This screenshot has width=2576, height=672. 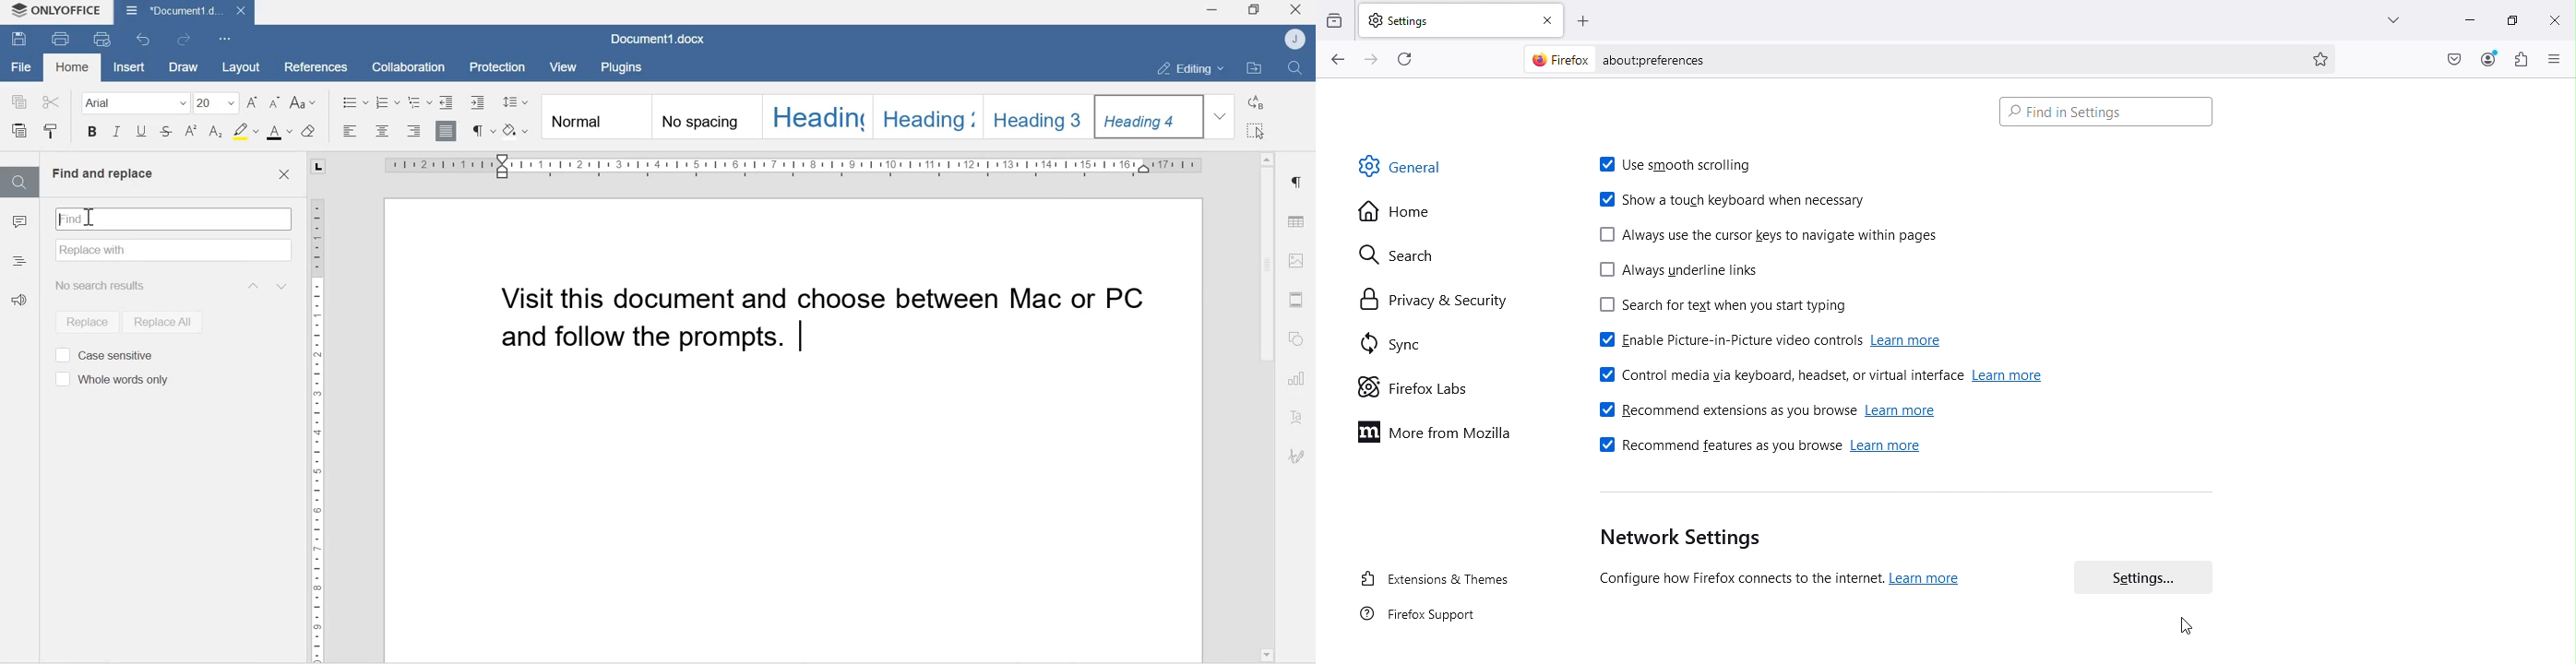 What do you see at coordinates (20, 101) in the screenshot?
I see `Copy` at bounding box center [20, 101].